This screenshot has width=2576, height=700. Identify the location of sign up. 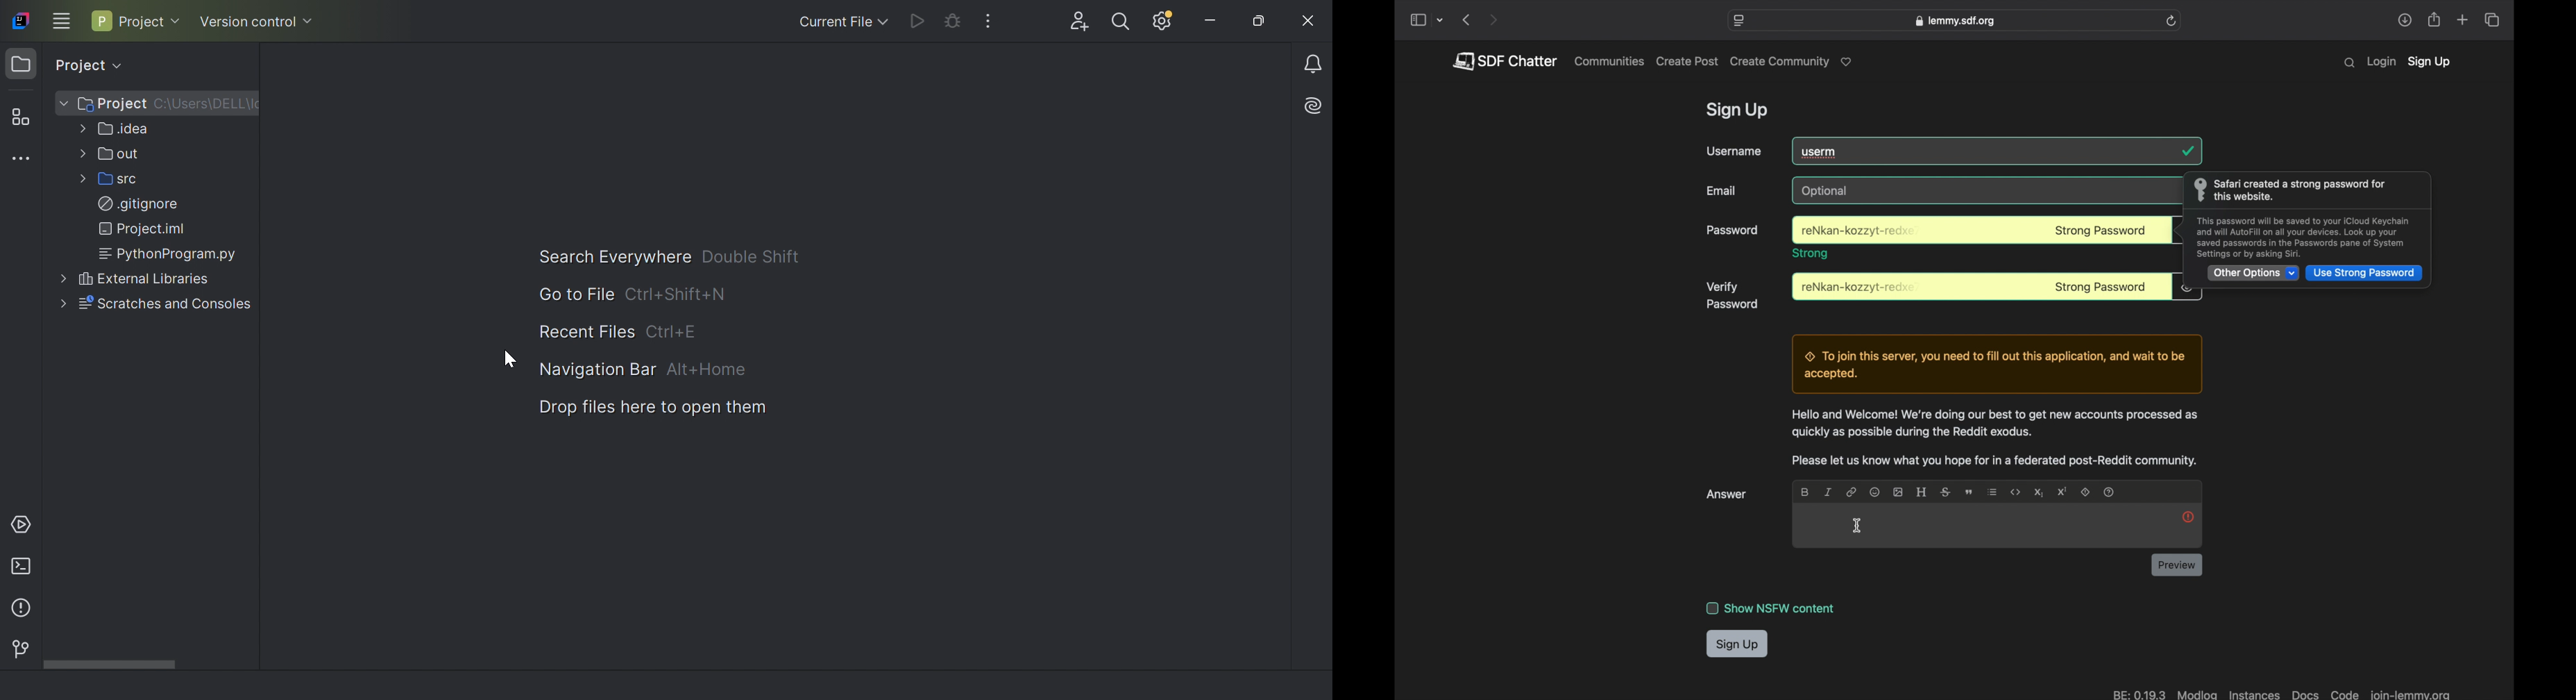
(2429, 63).